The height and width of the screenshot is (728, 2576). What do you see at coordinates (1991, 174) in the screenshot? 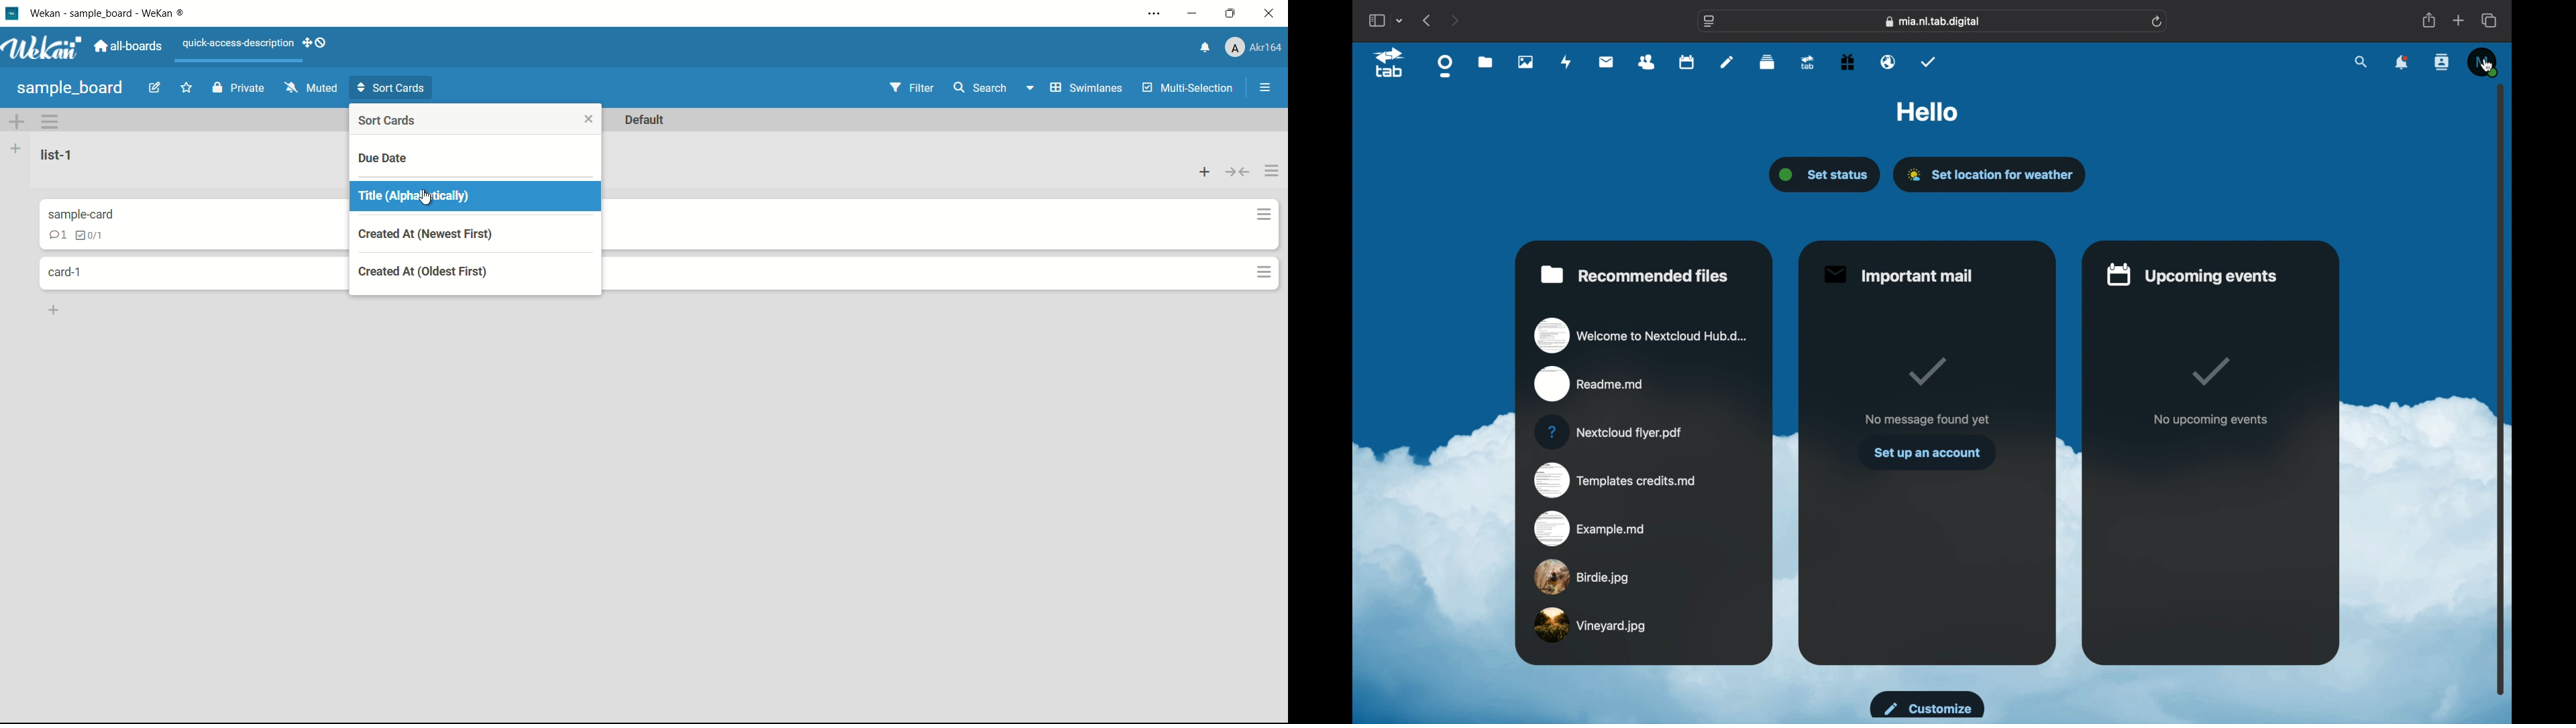
I see `set location for weather` at bounding box center [1991, 174].